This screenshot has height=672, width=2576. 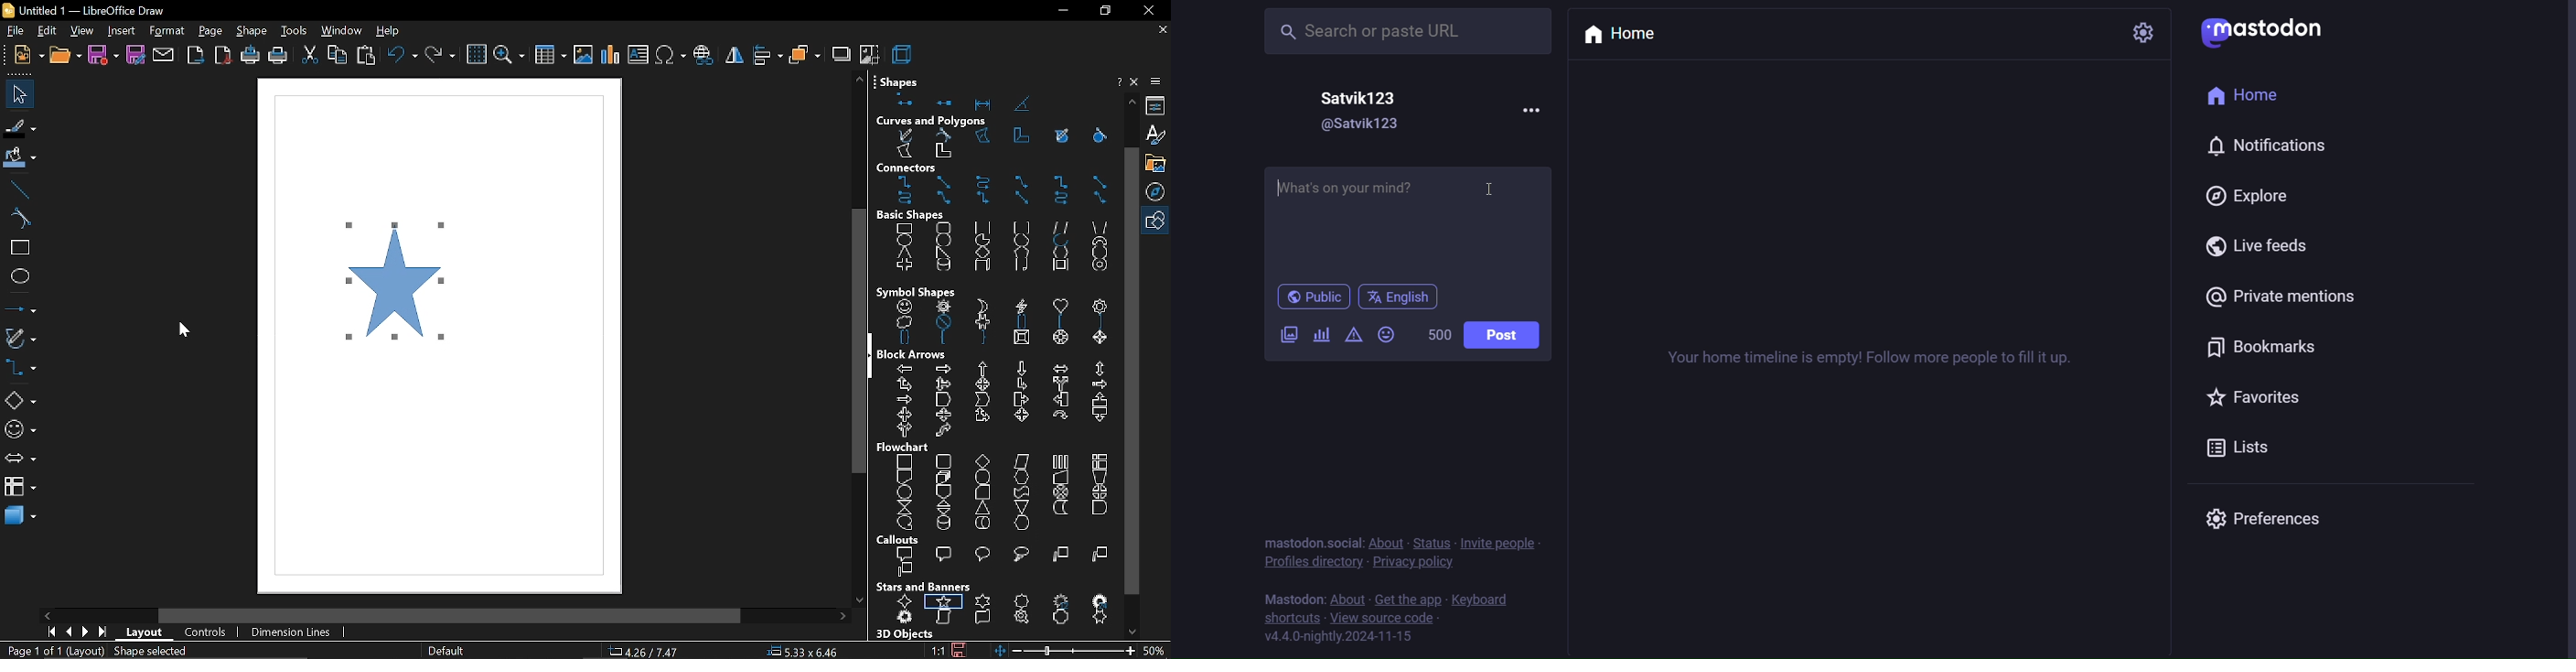 What do you see at coordinates (1065, 652) in the screenshot?
I see `change zoom` at bounding box center [1065, 652].